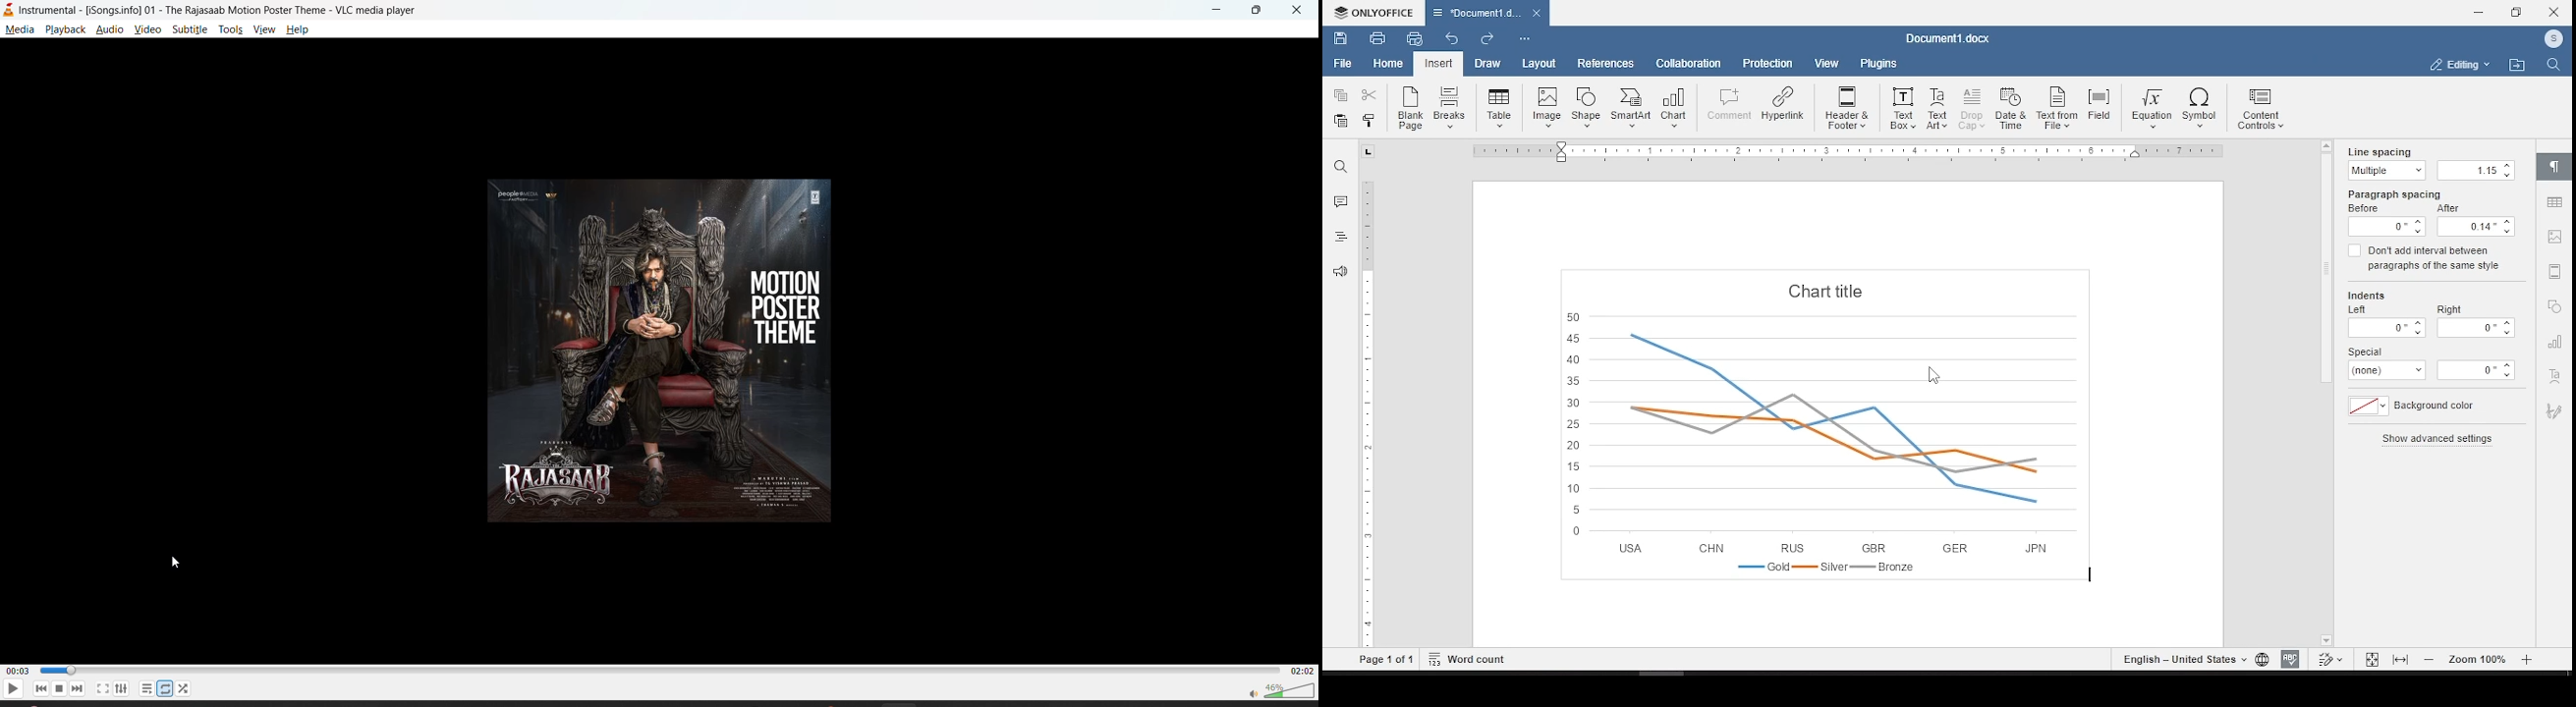  I want to click on background, so click(2419, 407).